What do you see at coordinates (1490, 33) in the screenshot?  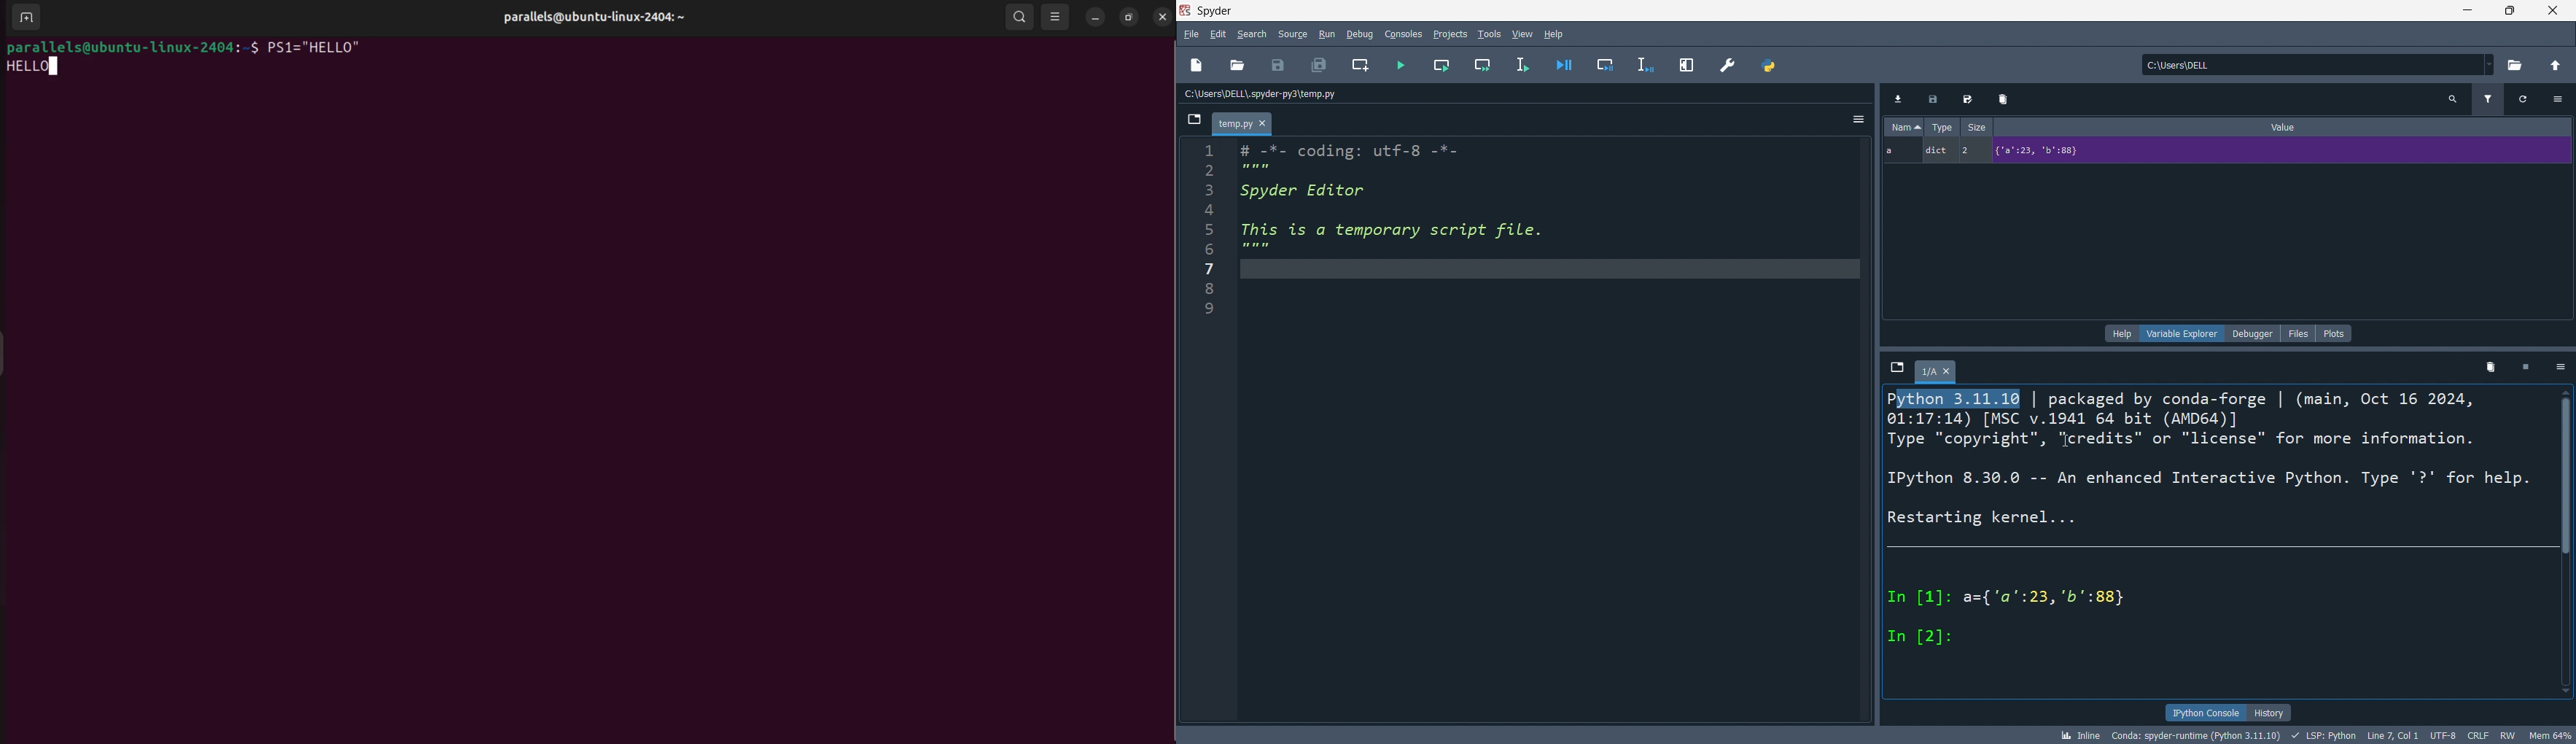 I see `tools` at bounding box center [1490, 33].